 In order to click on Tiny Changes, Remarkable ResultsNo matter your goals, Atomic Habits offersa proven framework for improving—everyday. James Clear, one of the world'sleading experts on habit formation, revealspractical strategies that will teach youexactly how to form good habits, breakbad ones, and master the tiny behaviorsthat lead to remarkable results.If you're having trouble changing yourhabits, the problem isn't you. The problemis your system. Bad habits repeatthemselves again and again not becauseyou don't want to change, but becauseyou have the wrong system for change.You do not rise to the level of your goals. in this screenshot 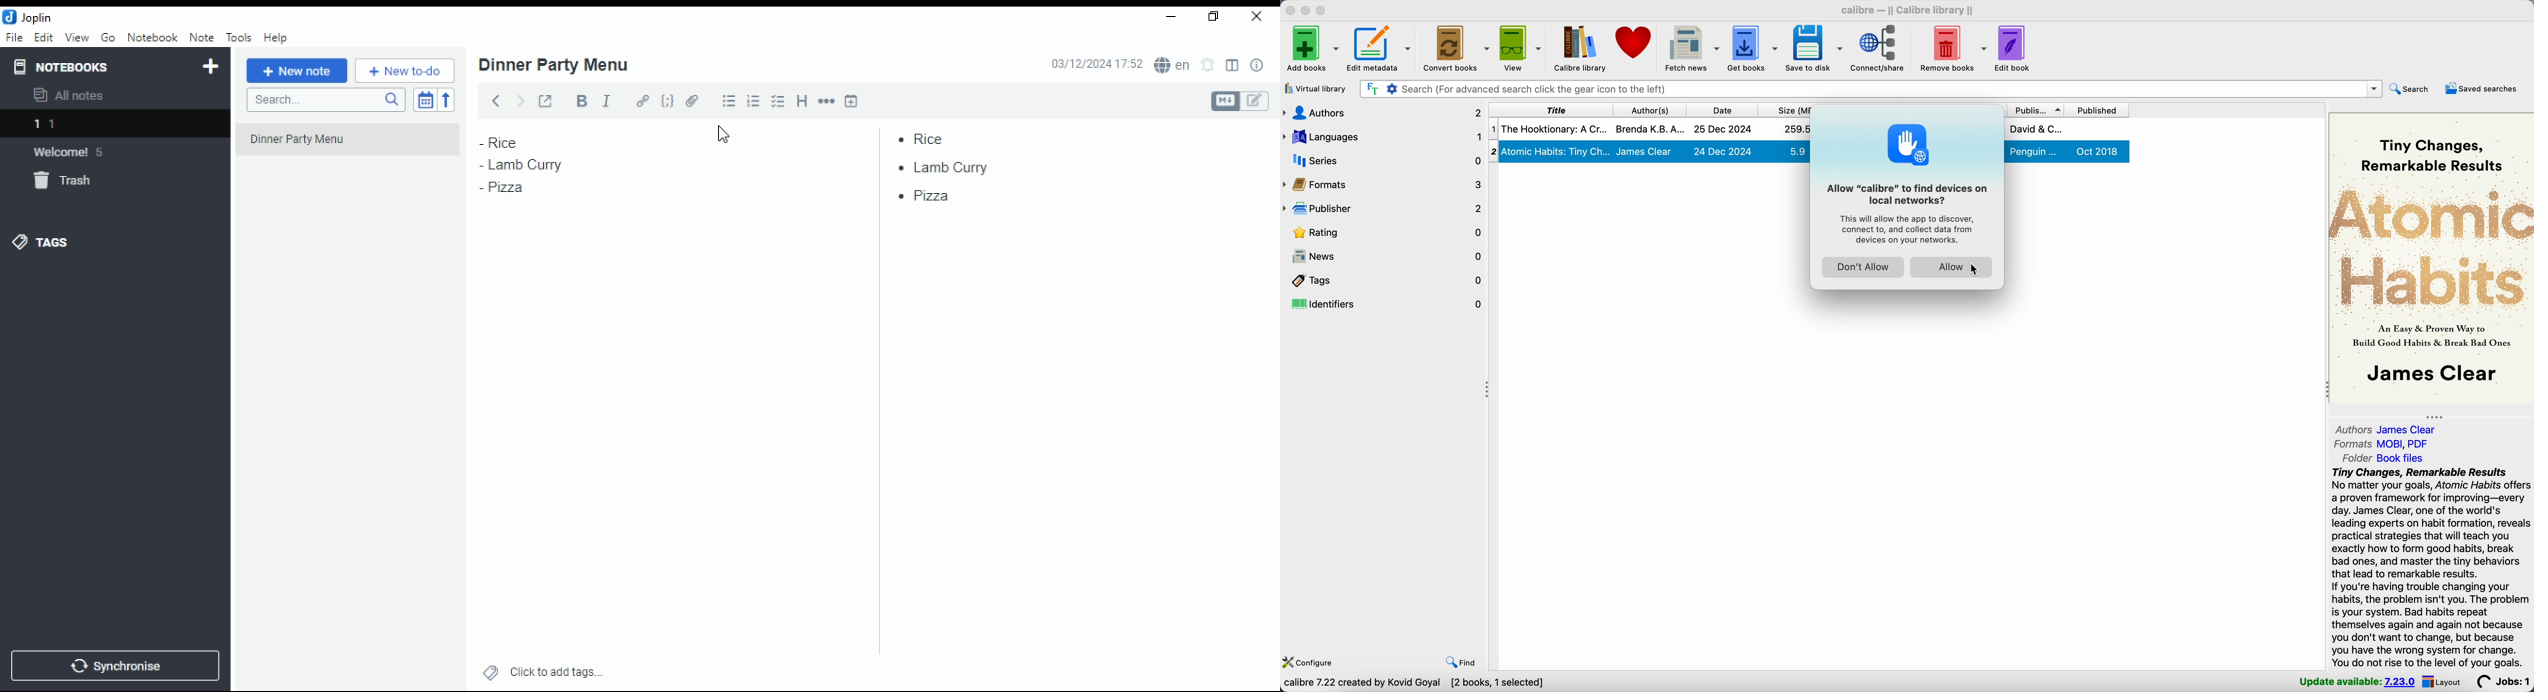, I will do `click(2431, 567)`.